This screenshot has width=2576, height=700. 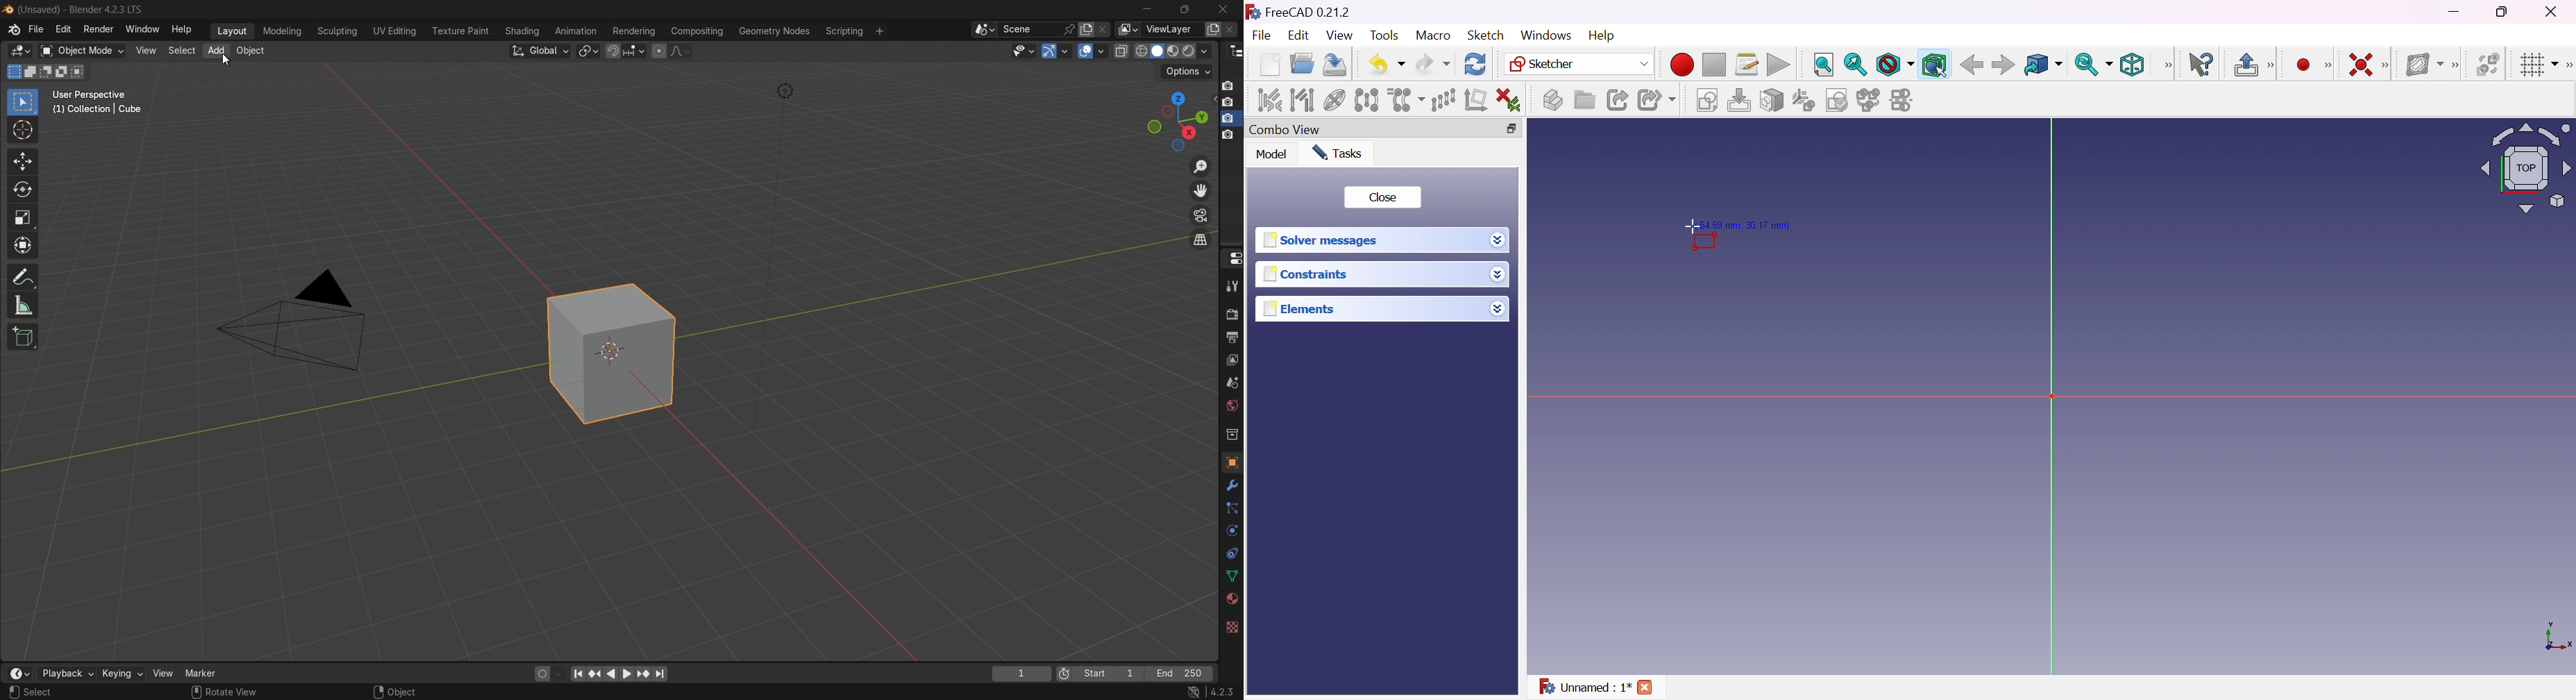 What do you see at coordinates (540, 674) in the screenshot?
I see `auto keying` at bounding box center [540, 674].